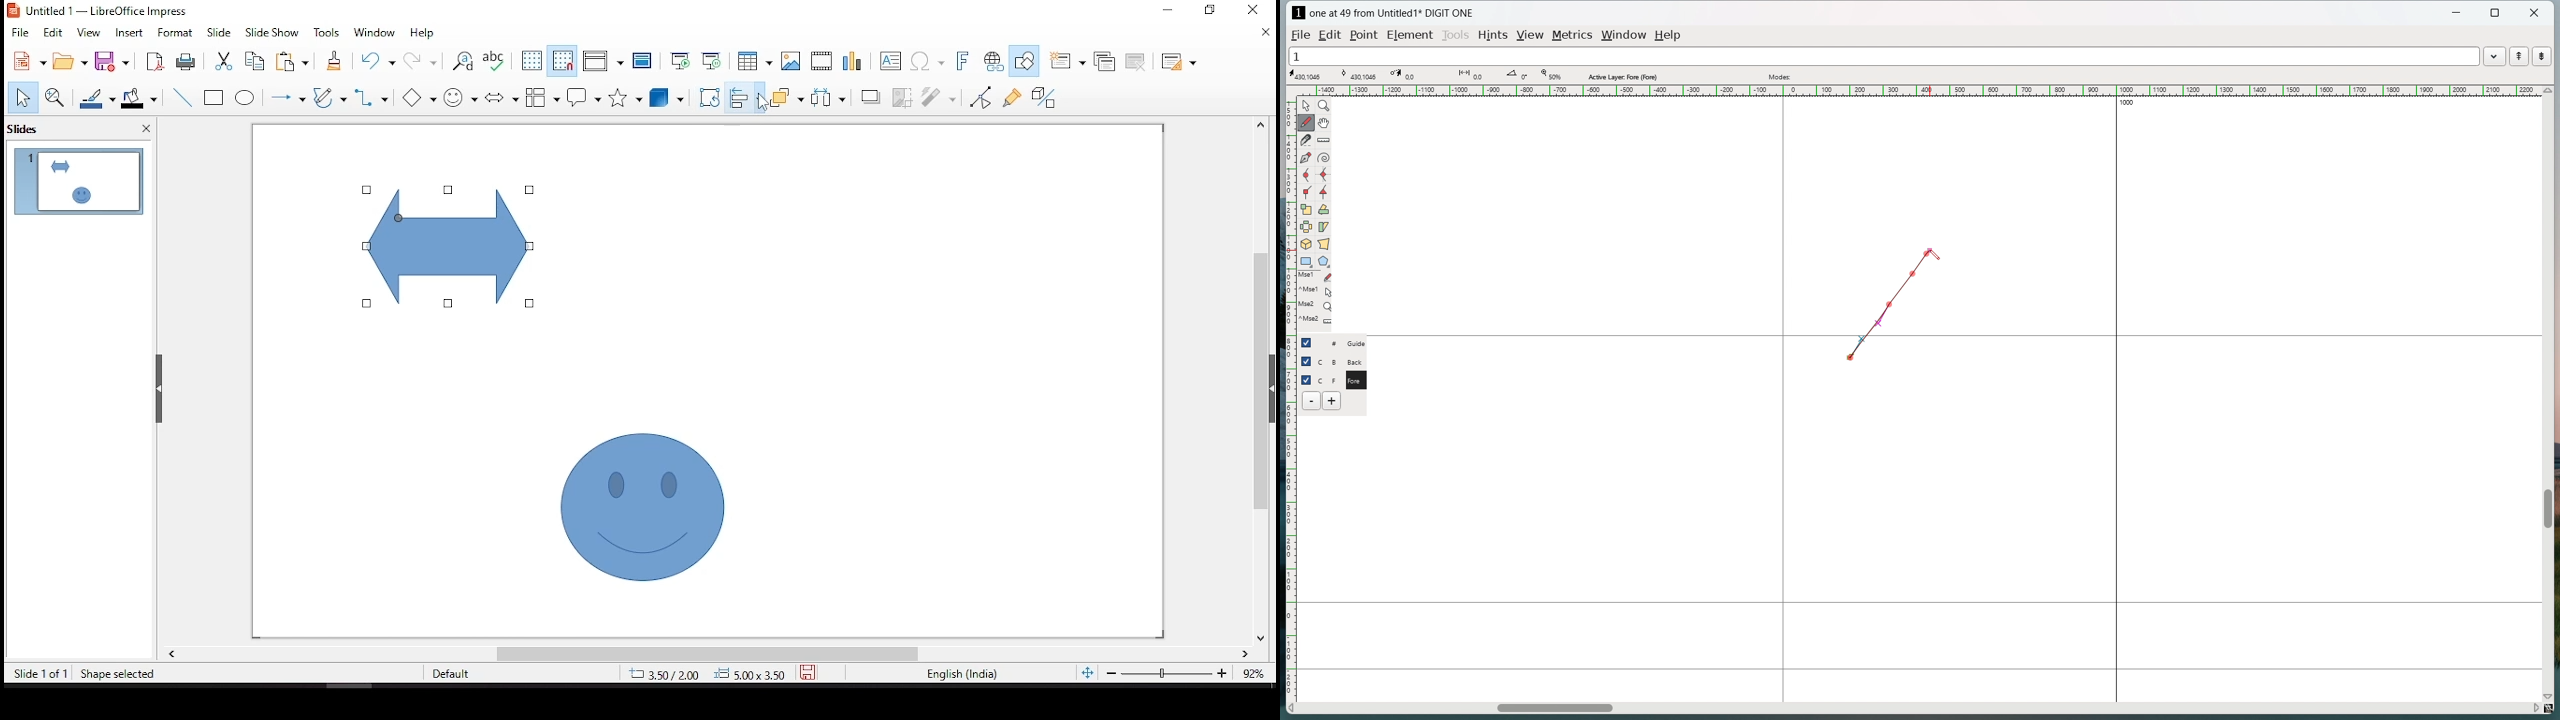  Describe the element at coordinates (338, 62) in the screenshot. I see `clone formatting` at that location.